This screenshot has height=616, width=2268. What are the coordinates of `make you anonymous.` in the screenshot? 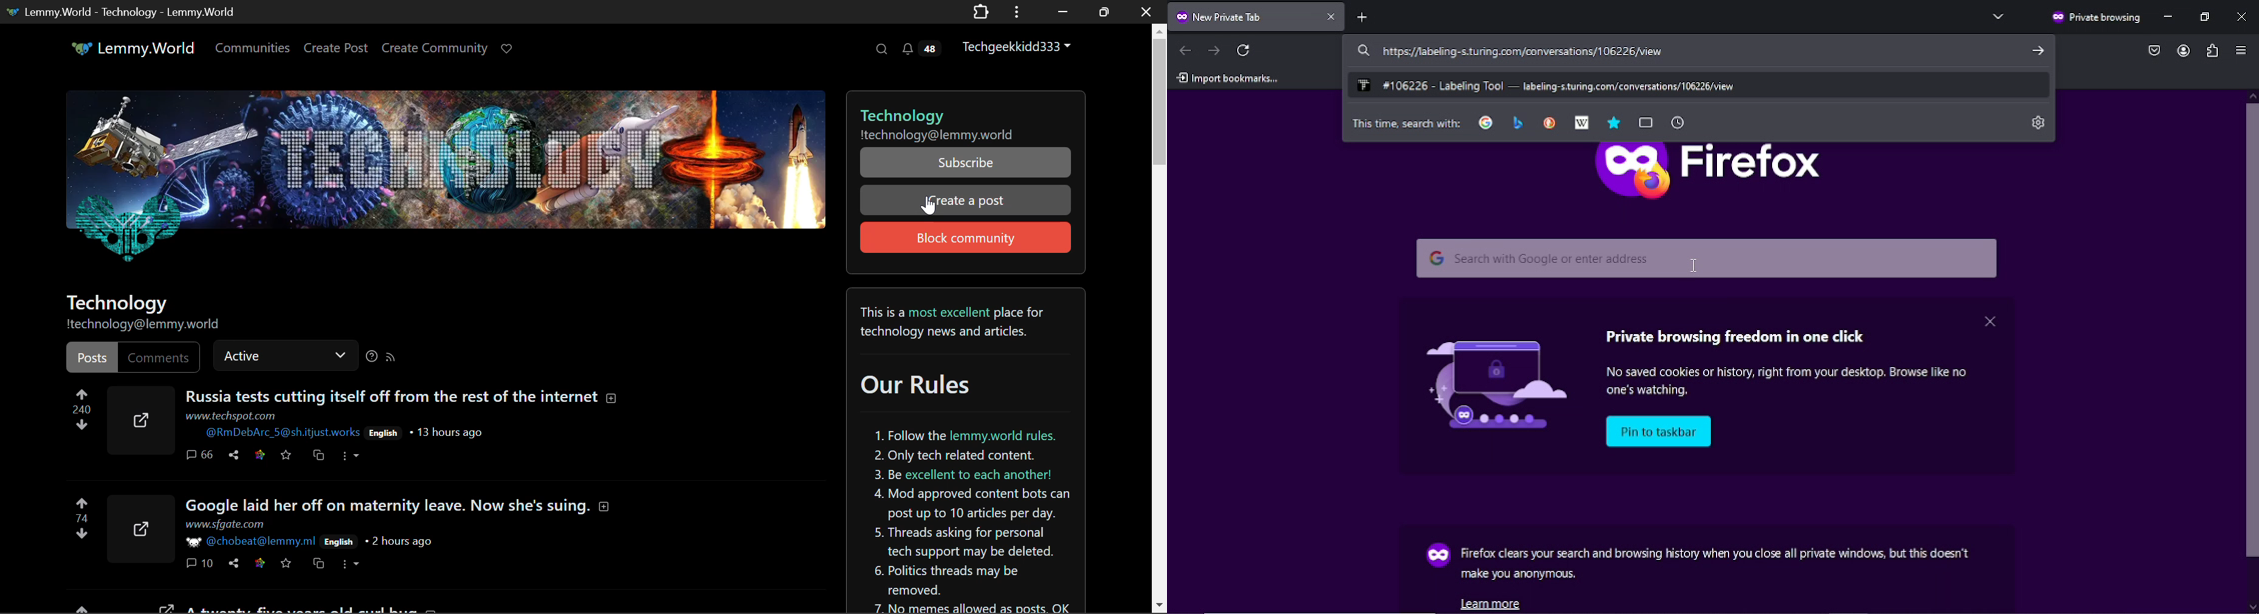 It's located at (1520, 575).